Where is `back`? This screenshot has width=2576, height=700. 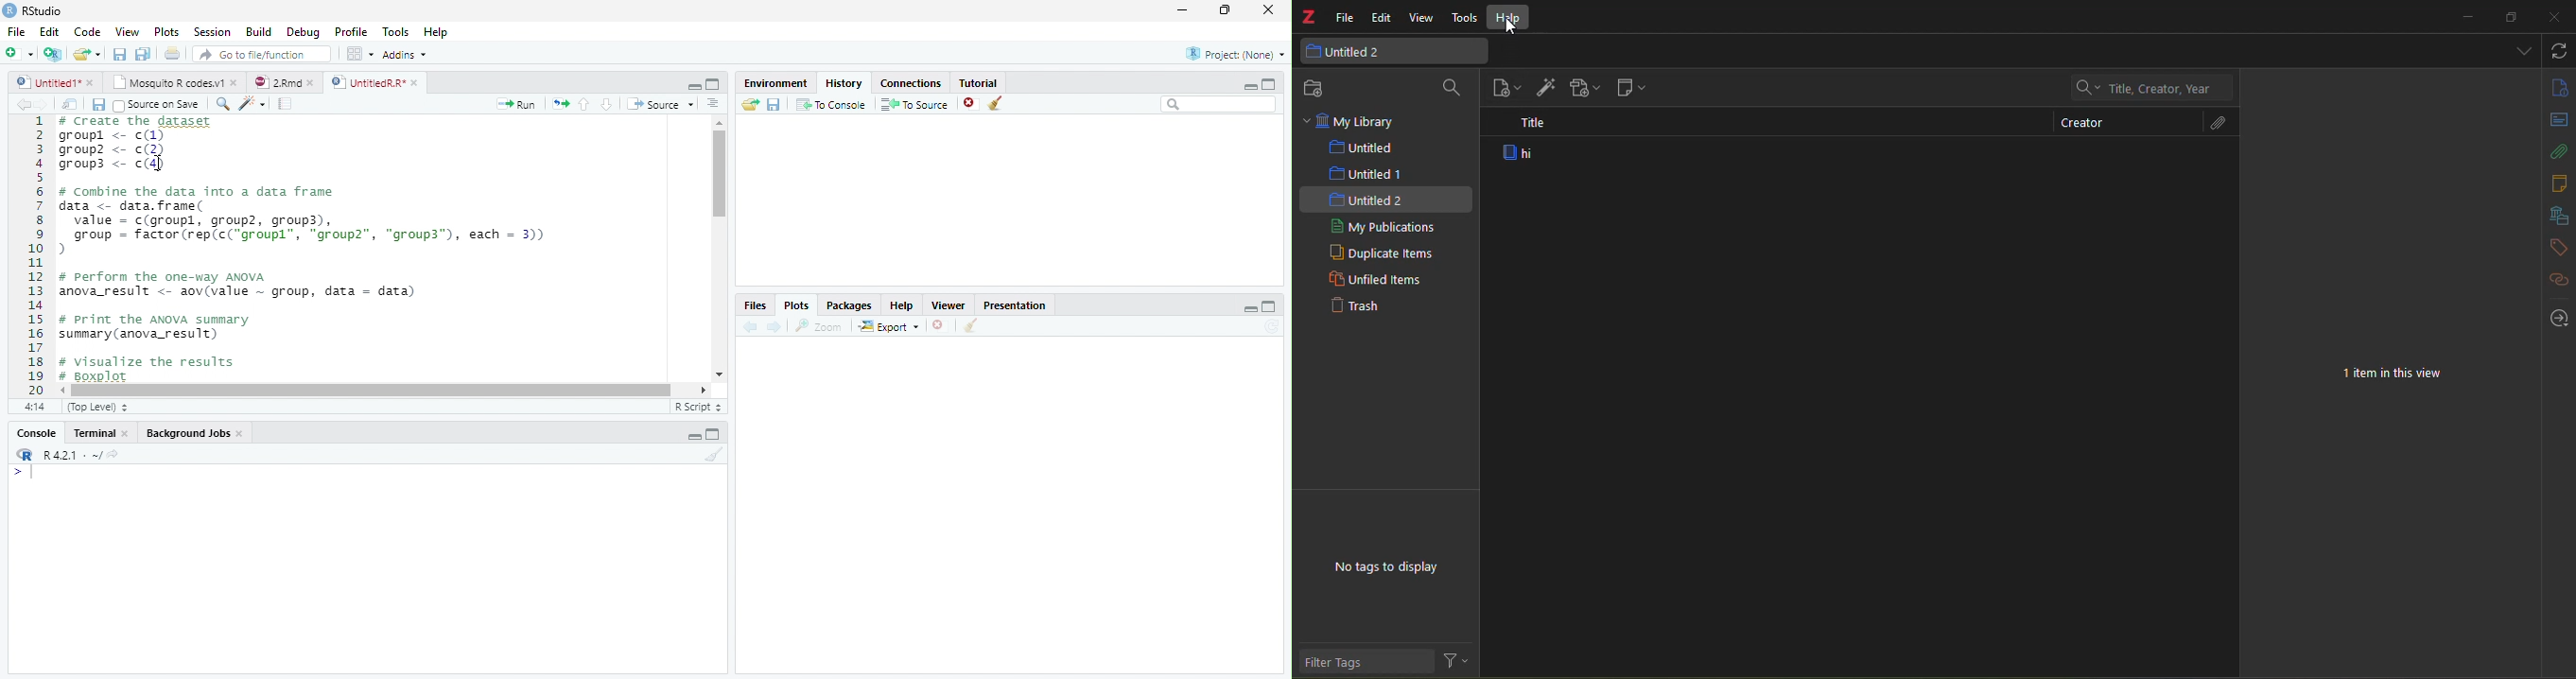 back is located at coordinates (754, 324).